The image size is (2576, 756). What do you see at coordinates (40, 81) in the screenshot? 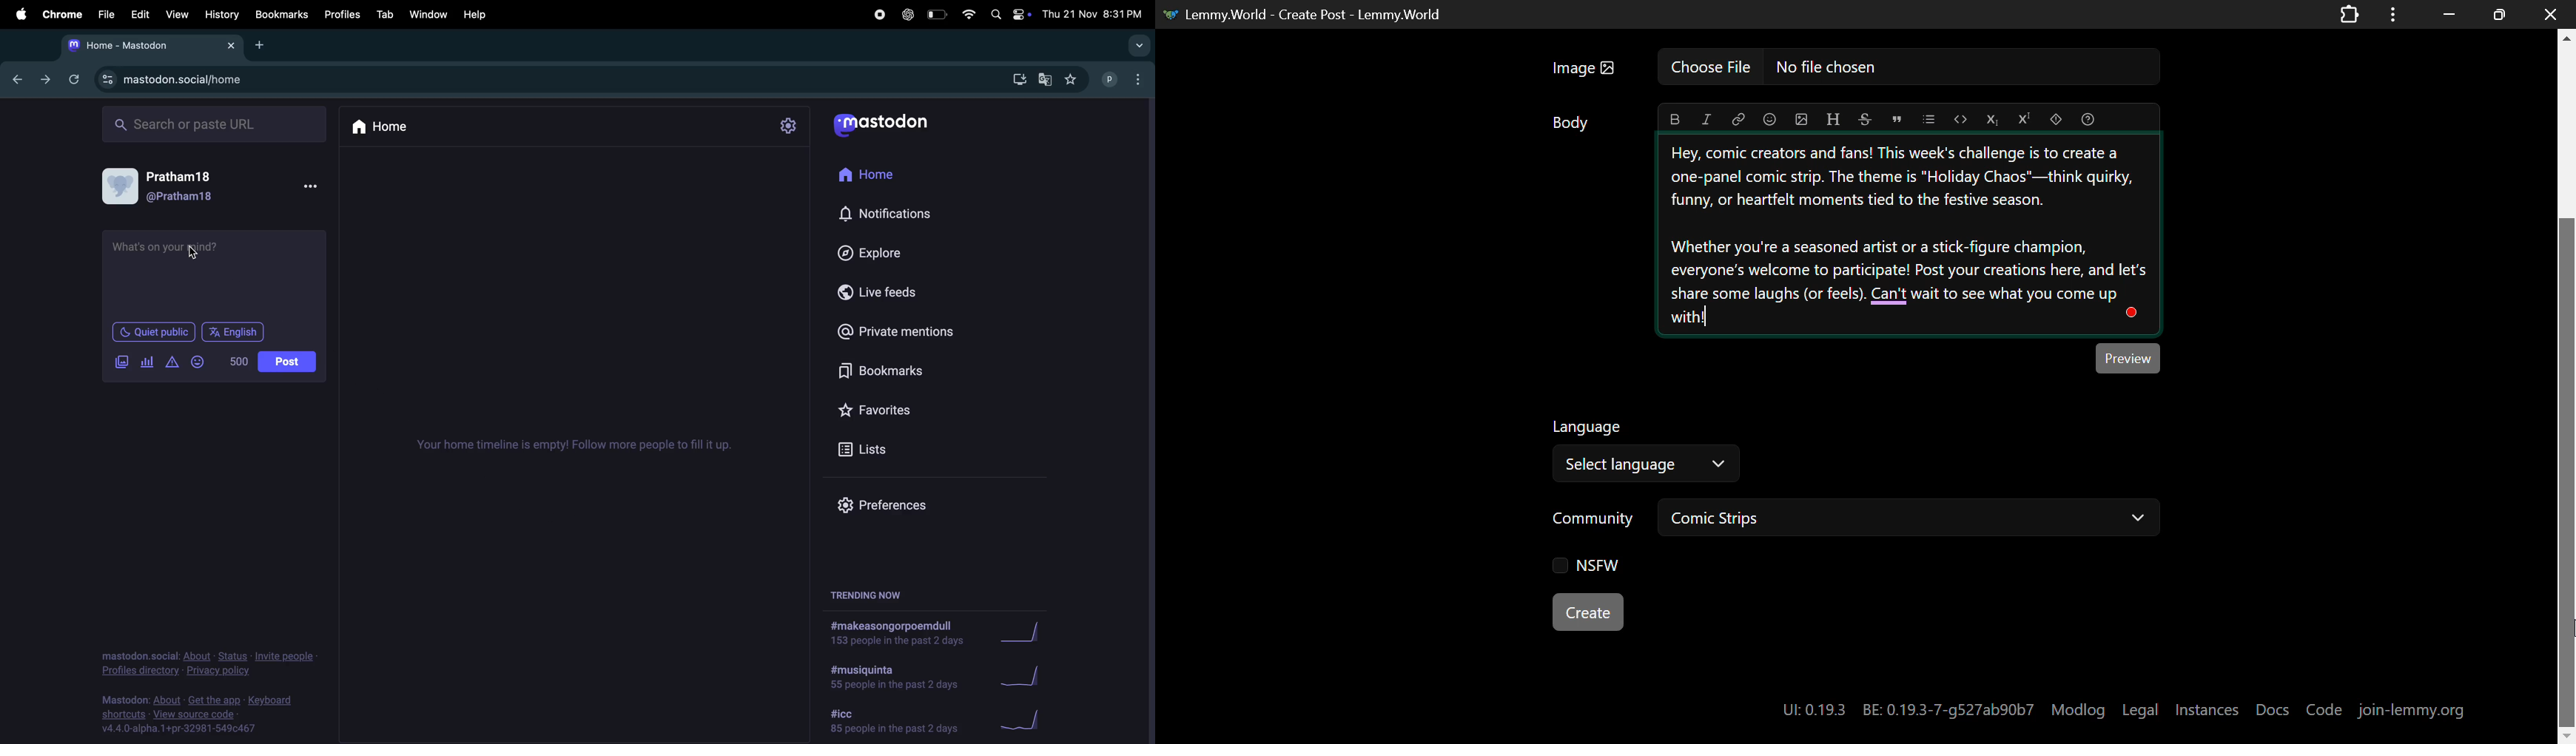
I see `forward` at bounding box center [40, 81].